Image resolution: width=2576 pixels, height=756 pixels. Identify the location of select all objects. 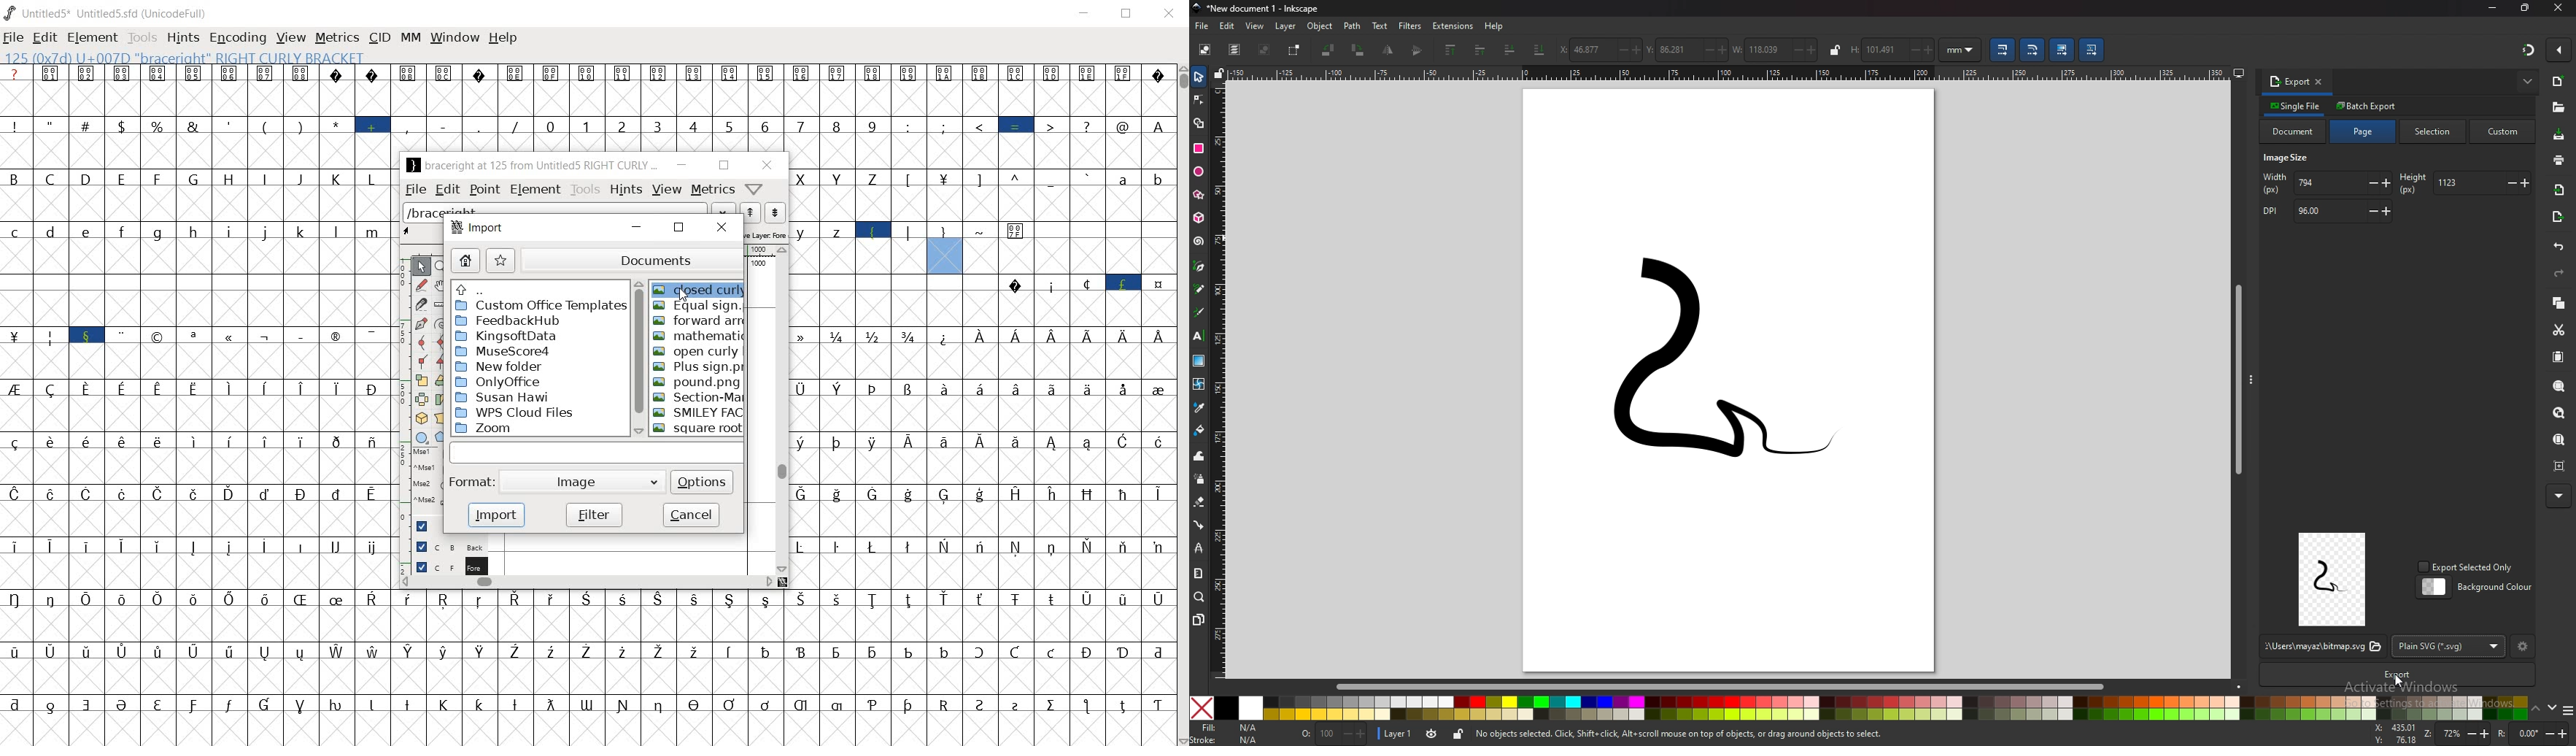
(1204, 50).